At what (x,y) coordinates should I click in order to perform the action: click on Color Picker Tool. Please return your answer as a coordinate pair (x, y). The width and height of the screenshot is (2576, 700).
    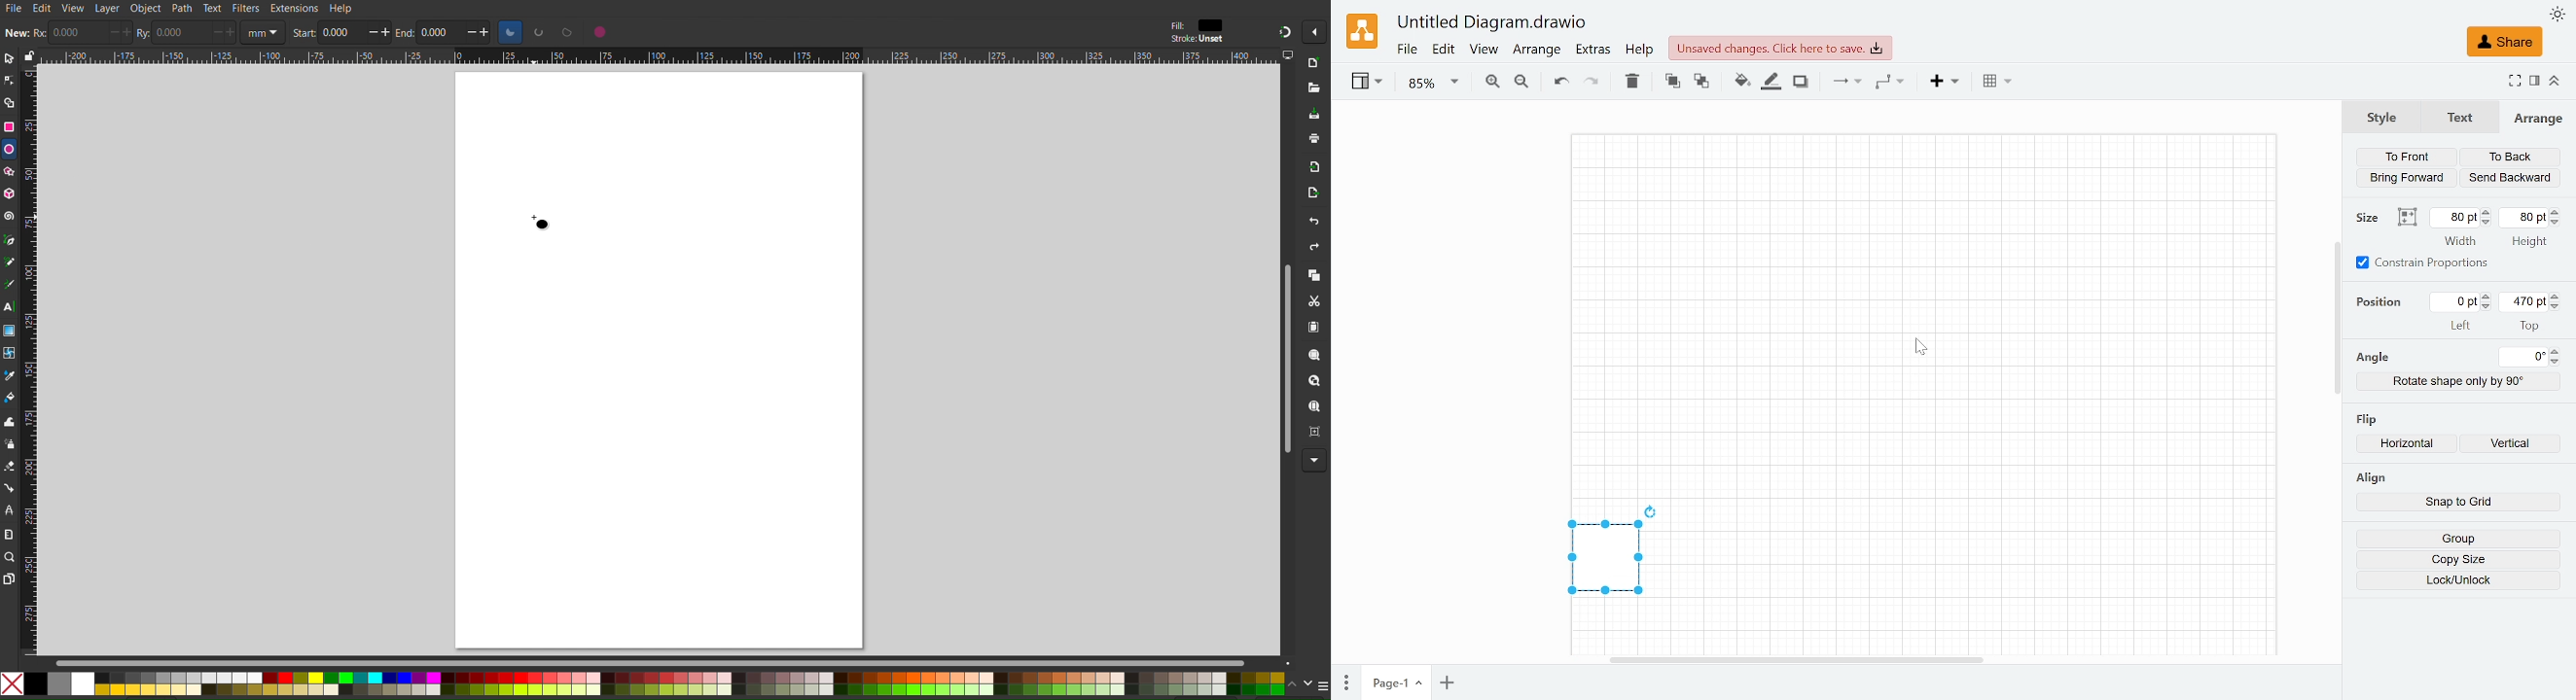
    Looking at the image, I should click on (10, 376).